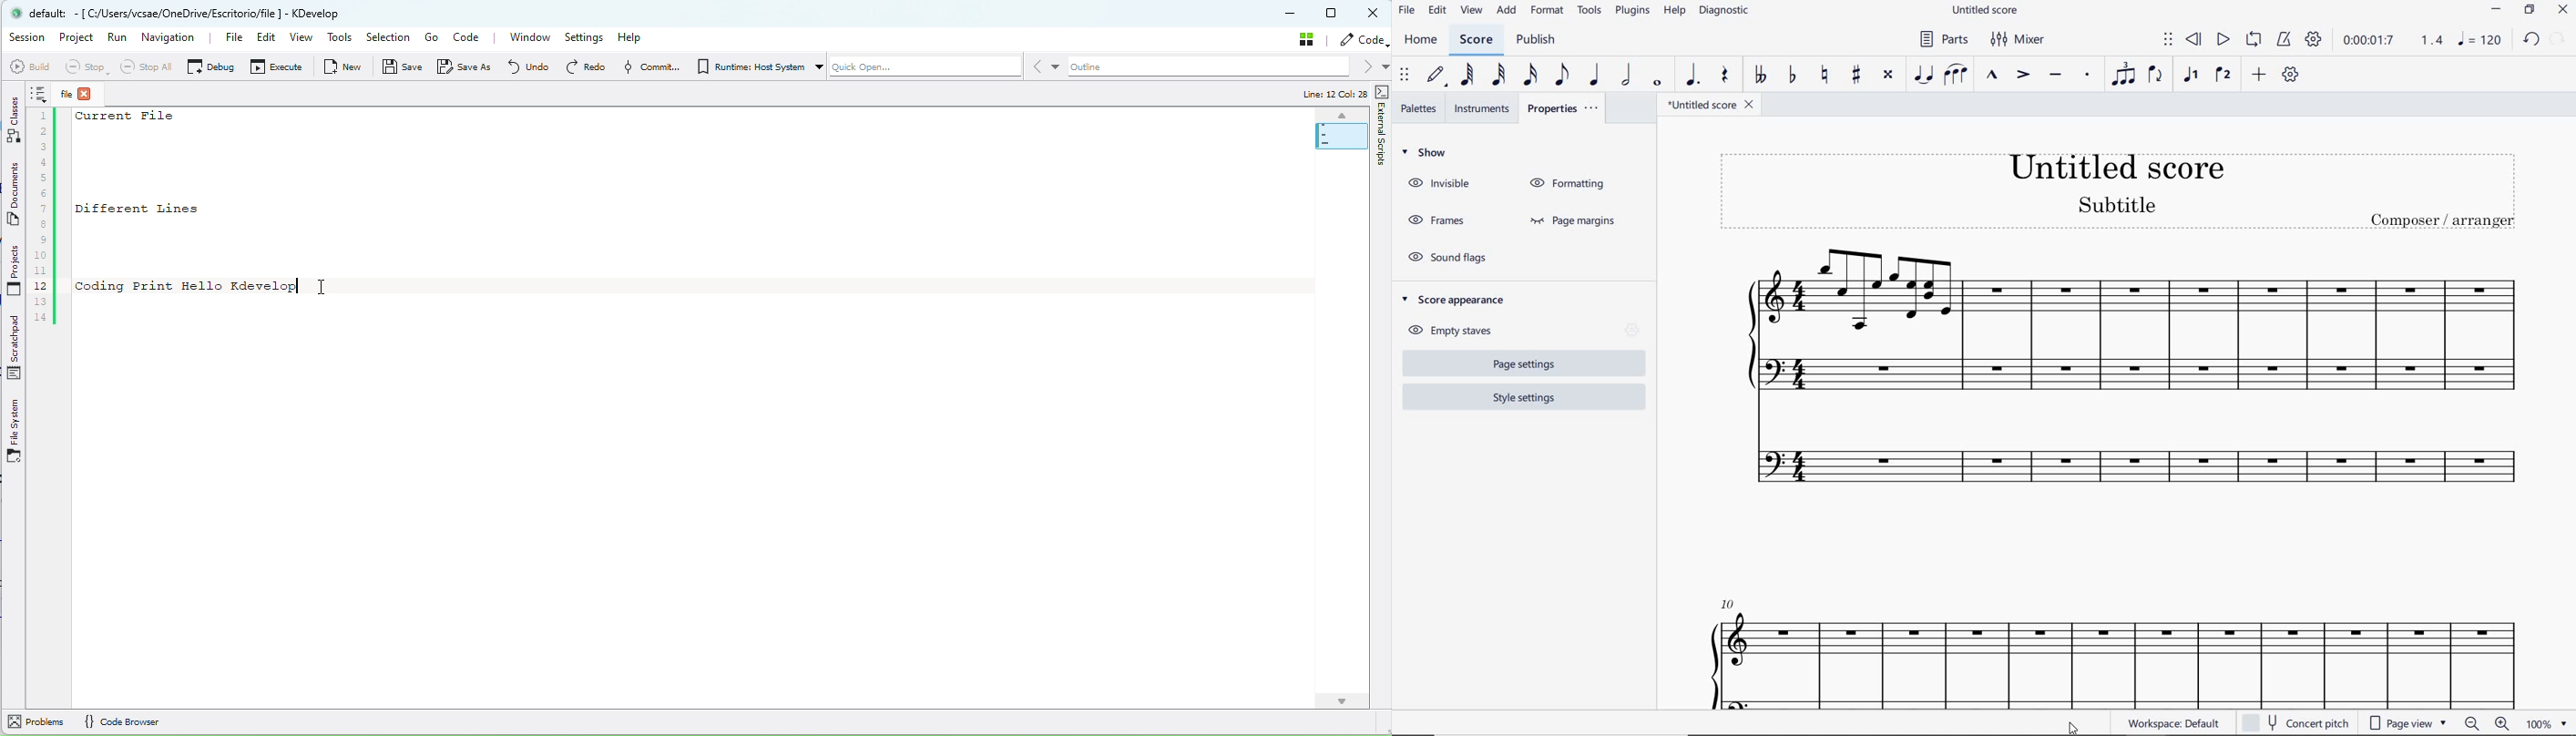 The width and height of the screenshot is (2576, 756). What do you see at coordinates (1924, 74) in the screenshot?
I see `TIE` at bounding box center [1924, 74].